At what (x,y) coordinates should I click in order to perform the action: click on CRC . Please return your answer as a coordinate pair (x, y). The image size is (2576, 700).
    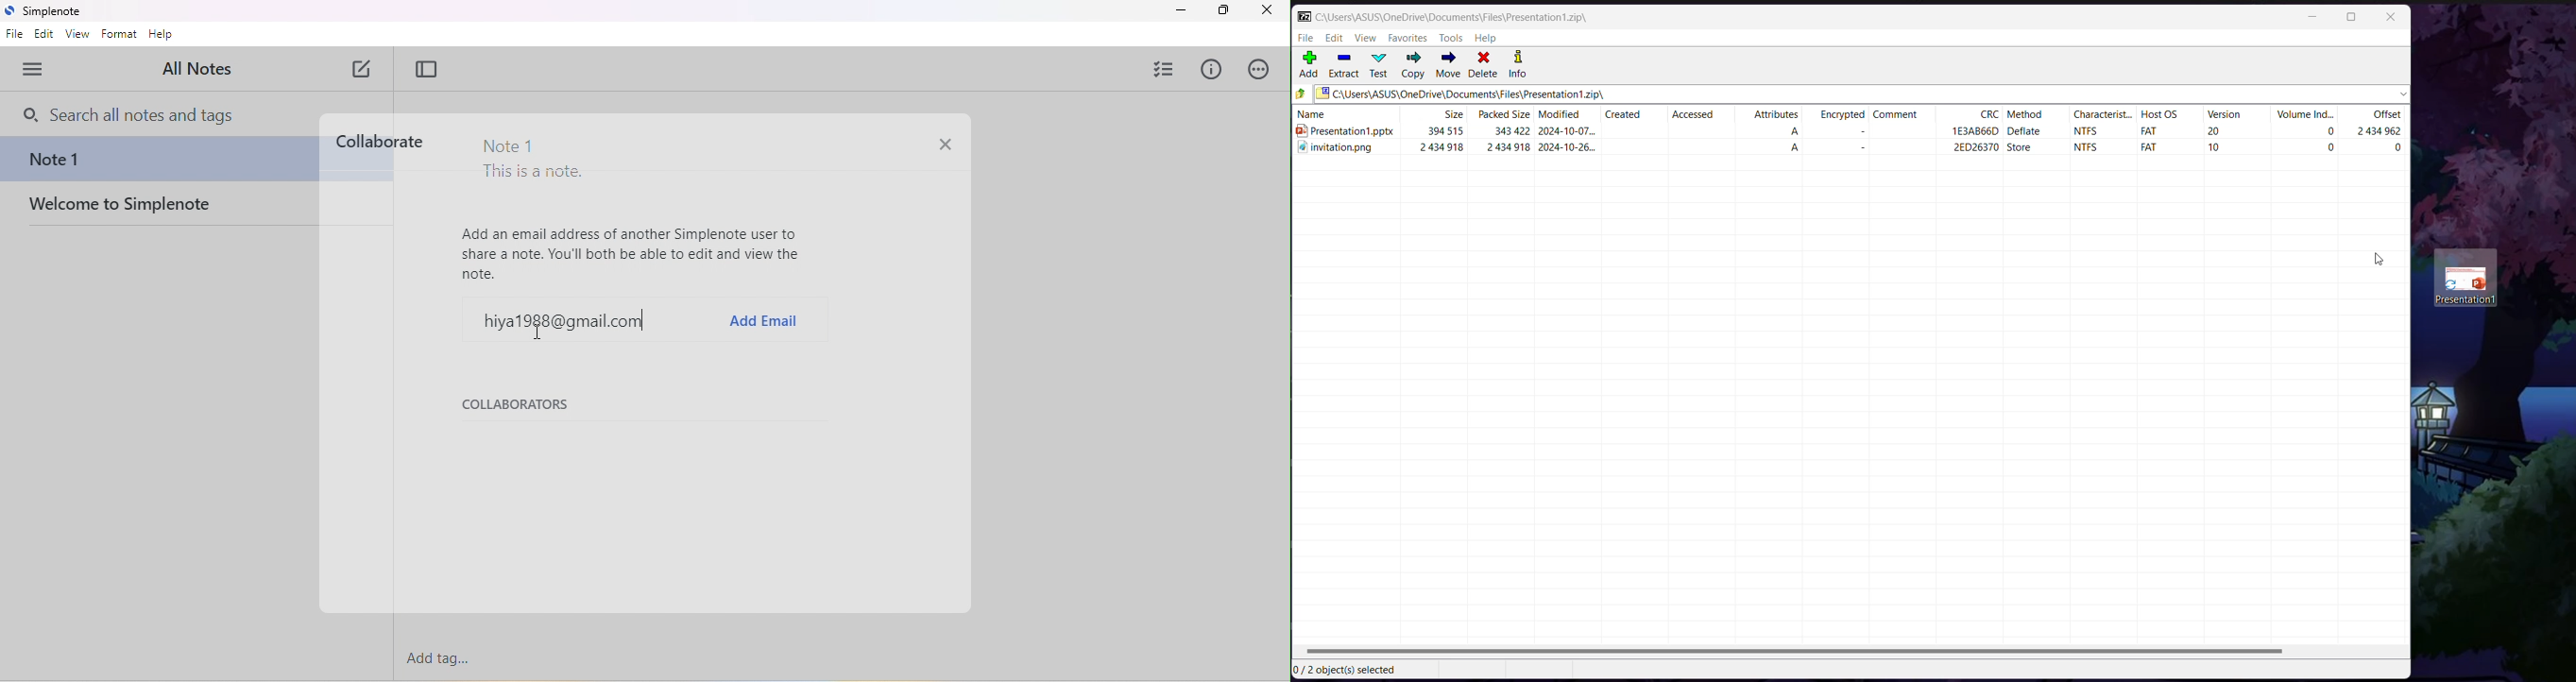
    Looking at the image, I should click on (1991, 115).